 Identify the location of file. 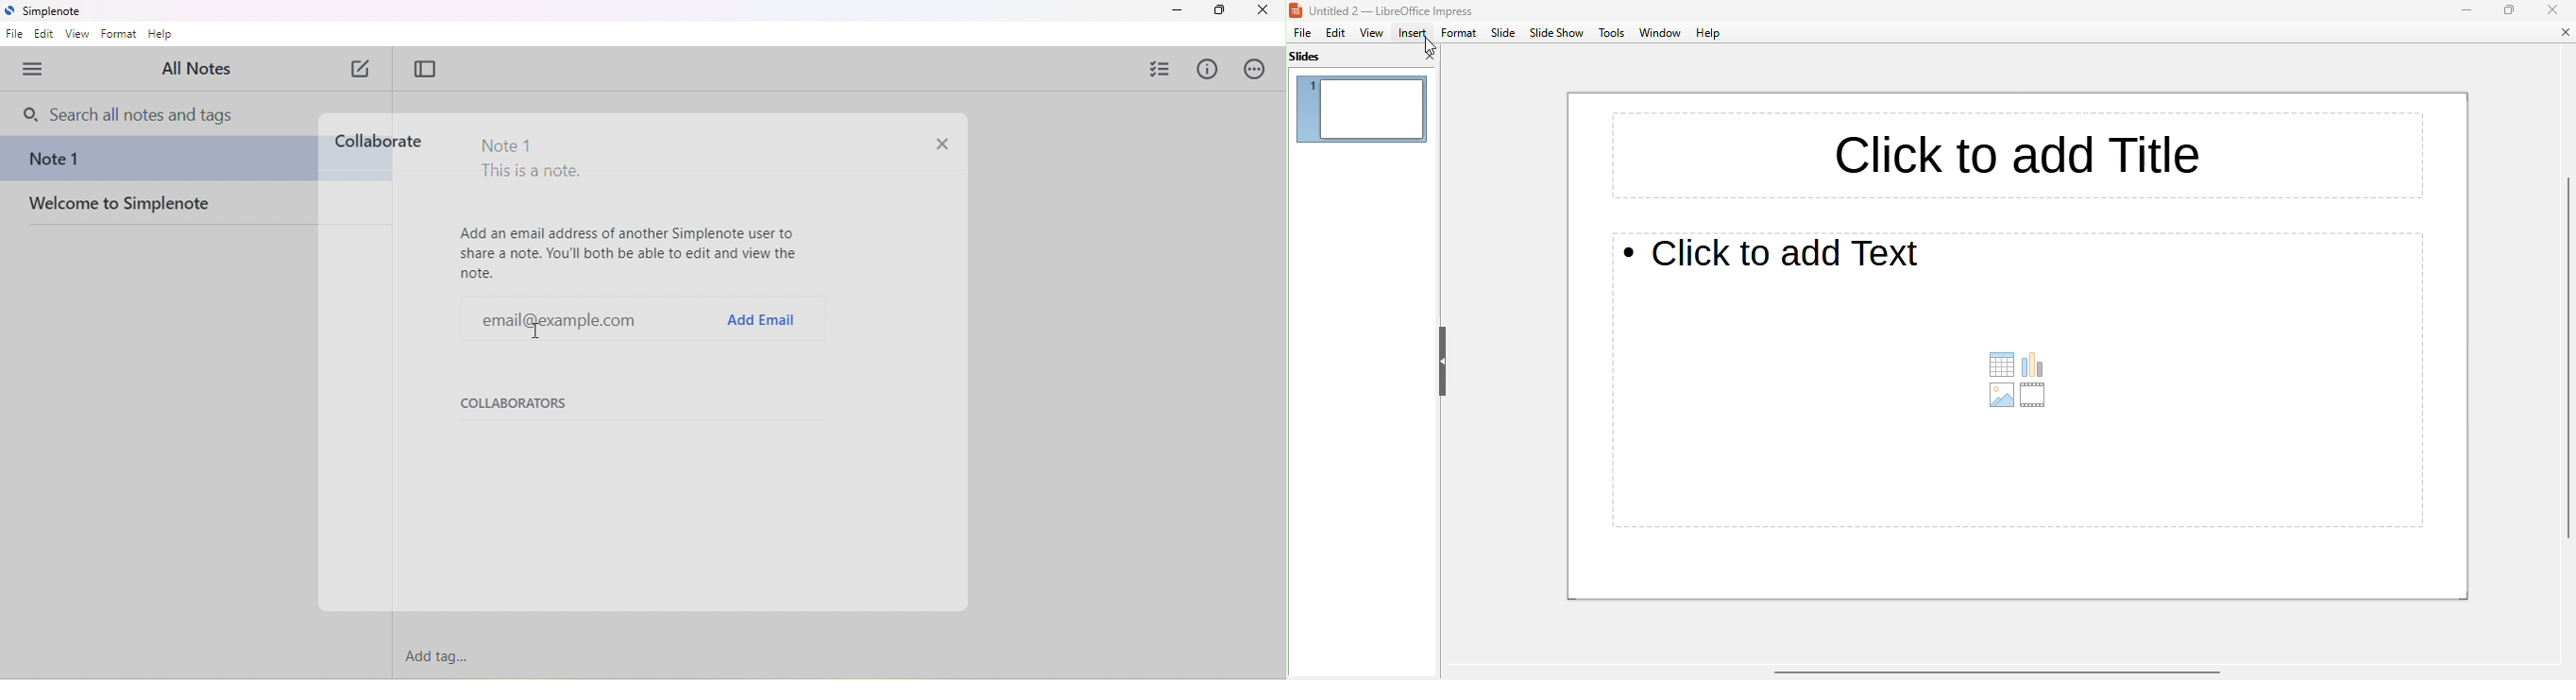
(1300, 33).